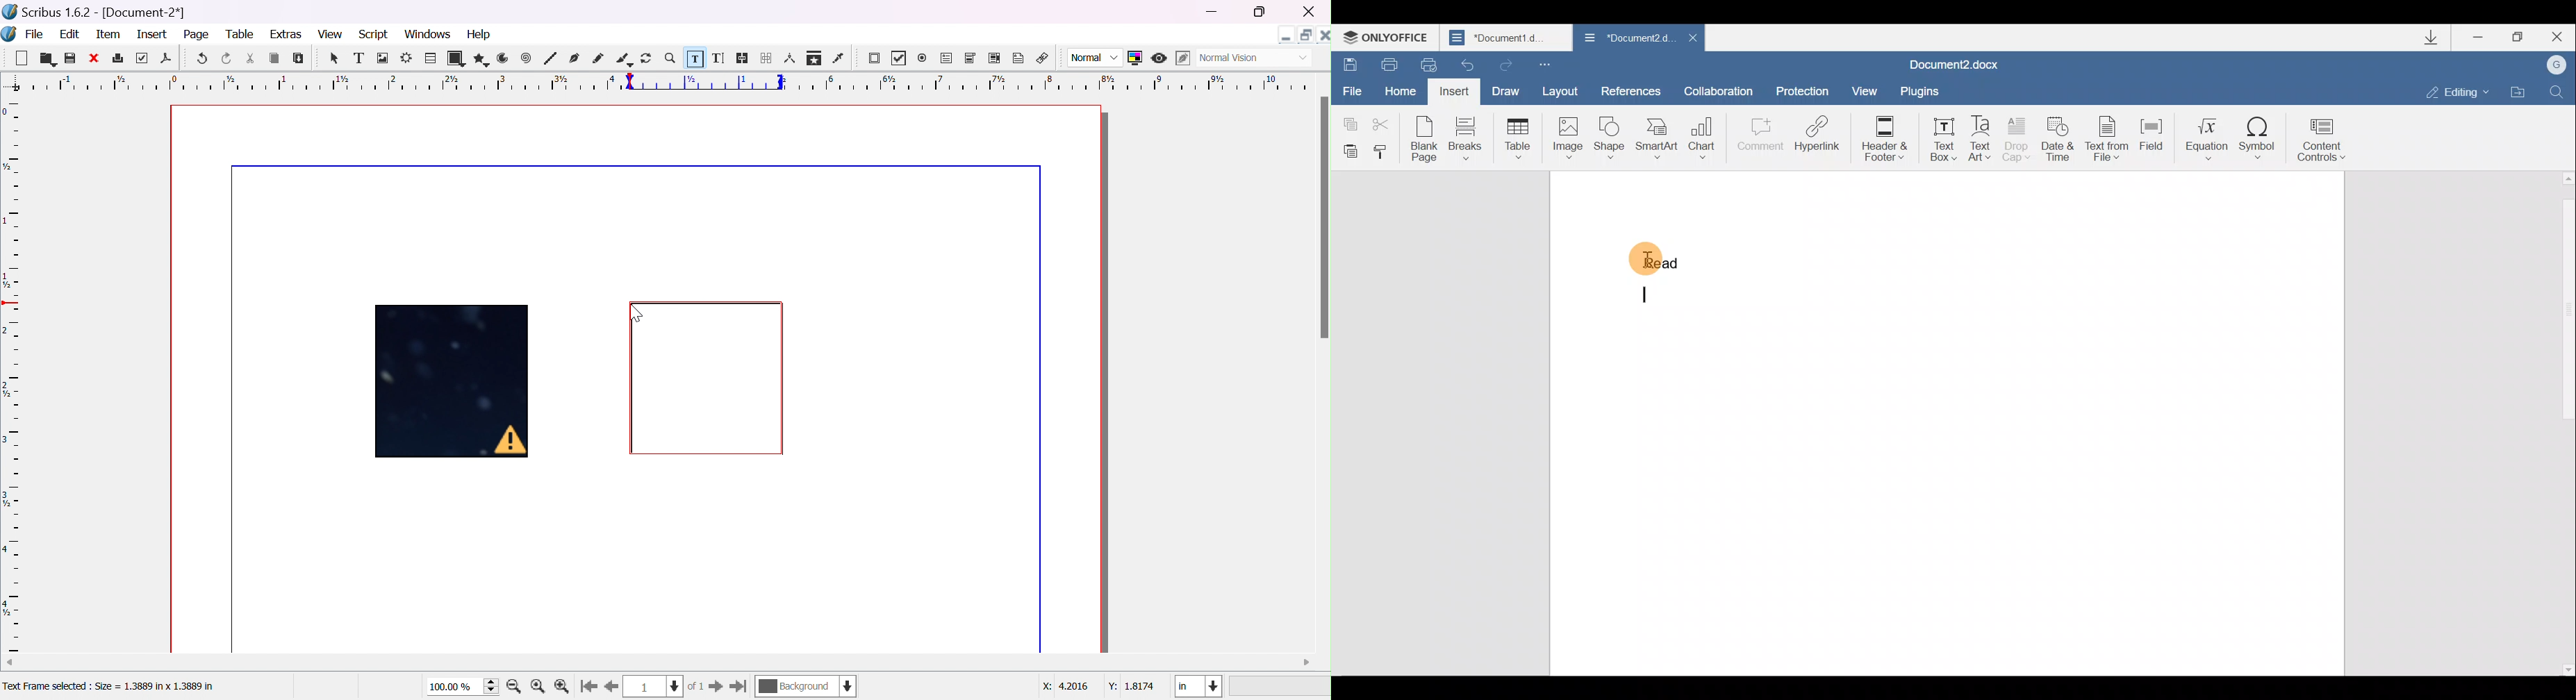 The image size is (2576, 700). Describe the element at coordinates (227, 58) in the screenshot. I see `redo` at that location.